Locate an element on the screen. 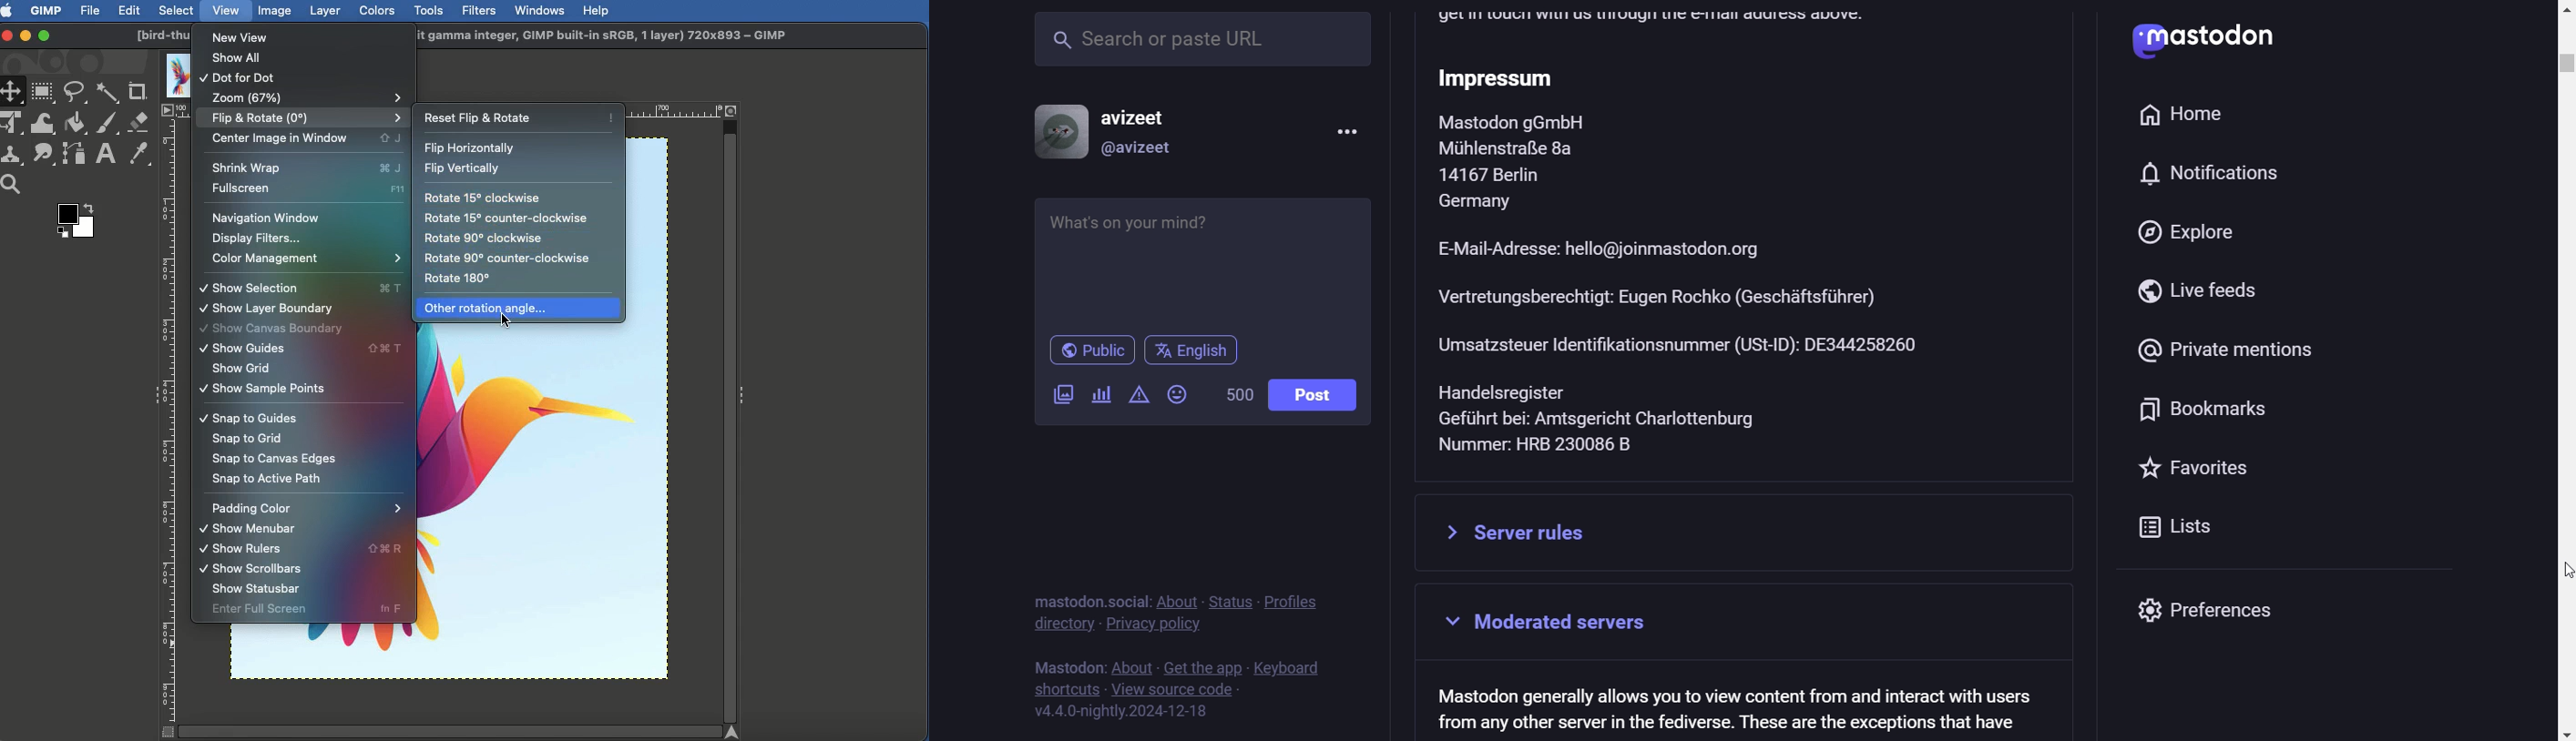 This screenshot has width=2576, height=756. Flip vertical is located at coordinates (461, 169).